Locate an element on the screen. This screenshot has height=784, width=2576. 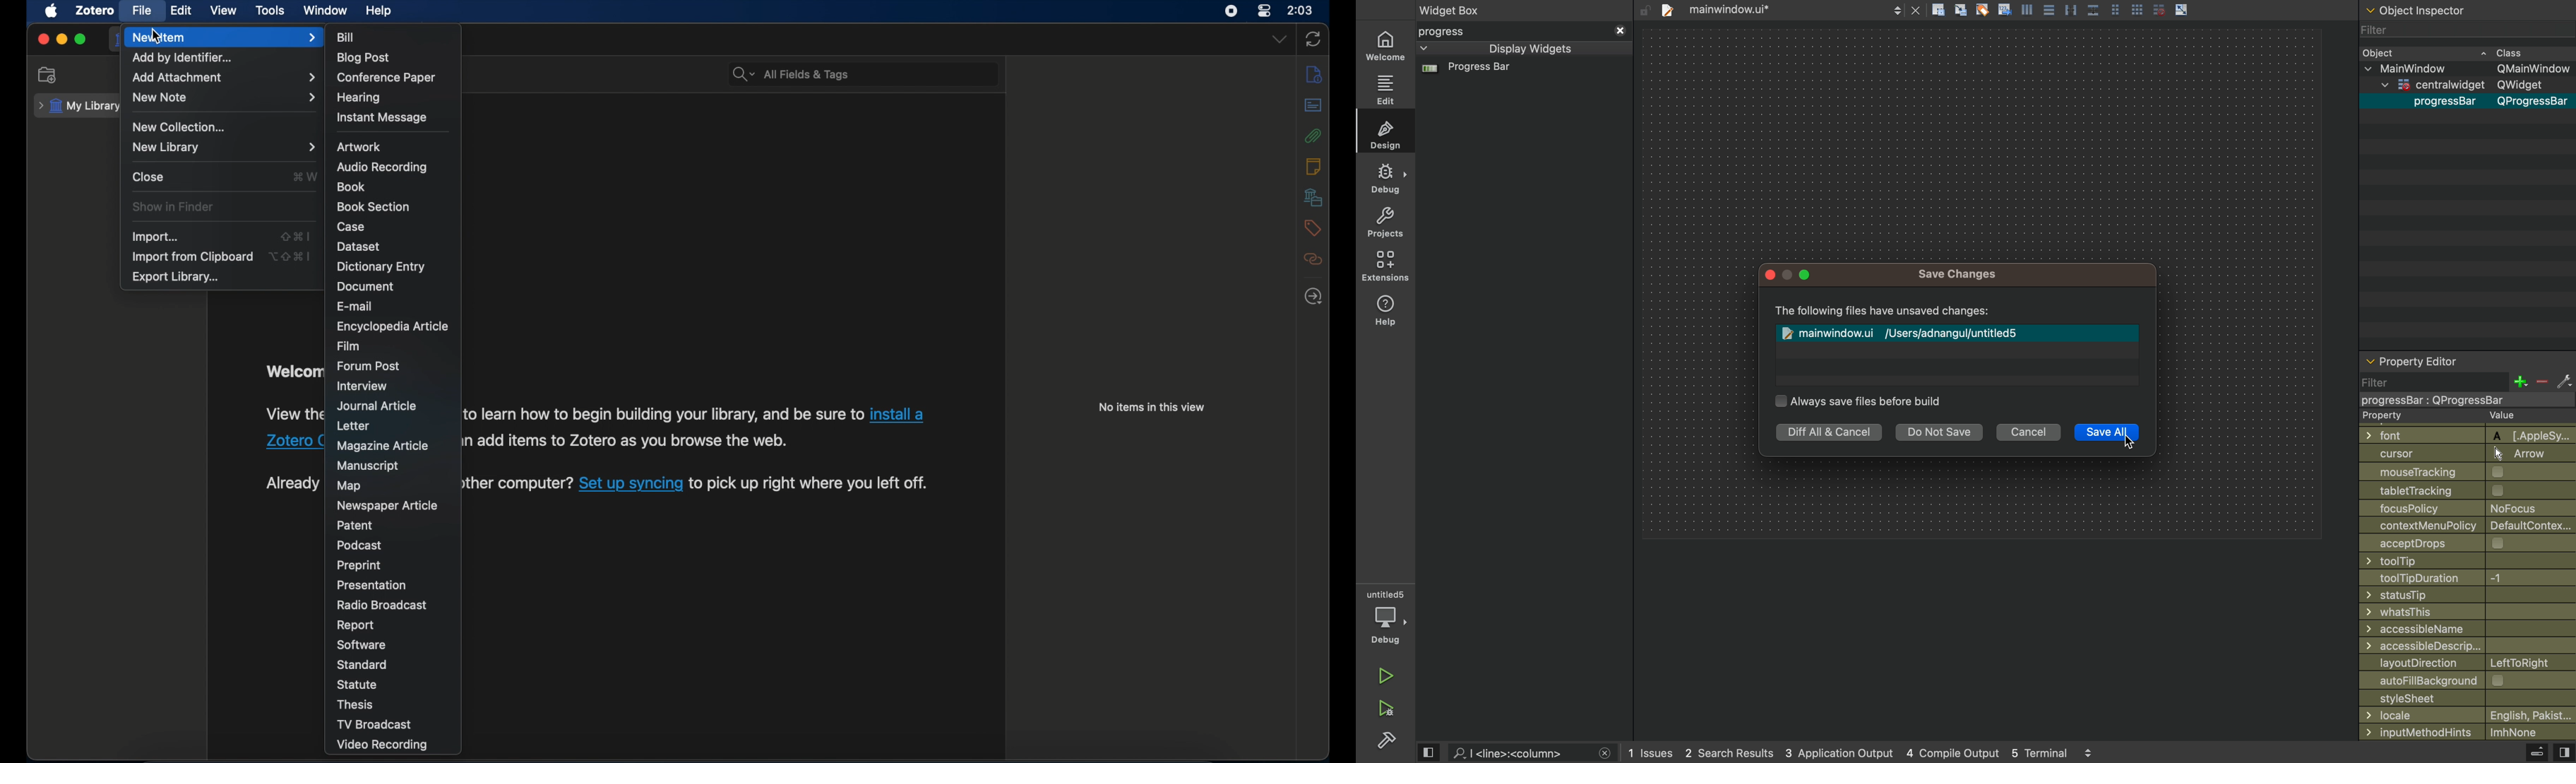
edit is located at coordinates (1386, 90).